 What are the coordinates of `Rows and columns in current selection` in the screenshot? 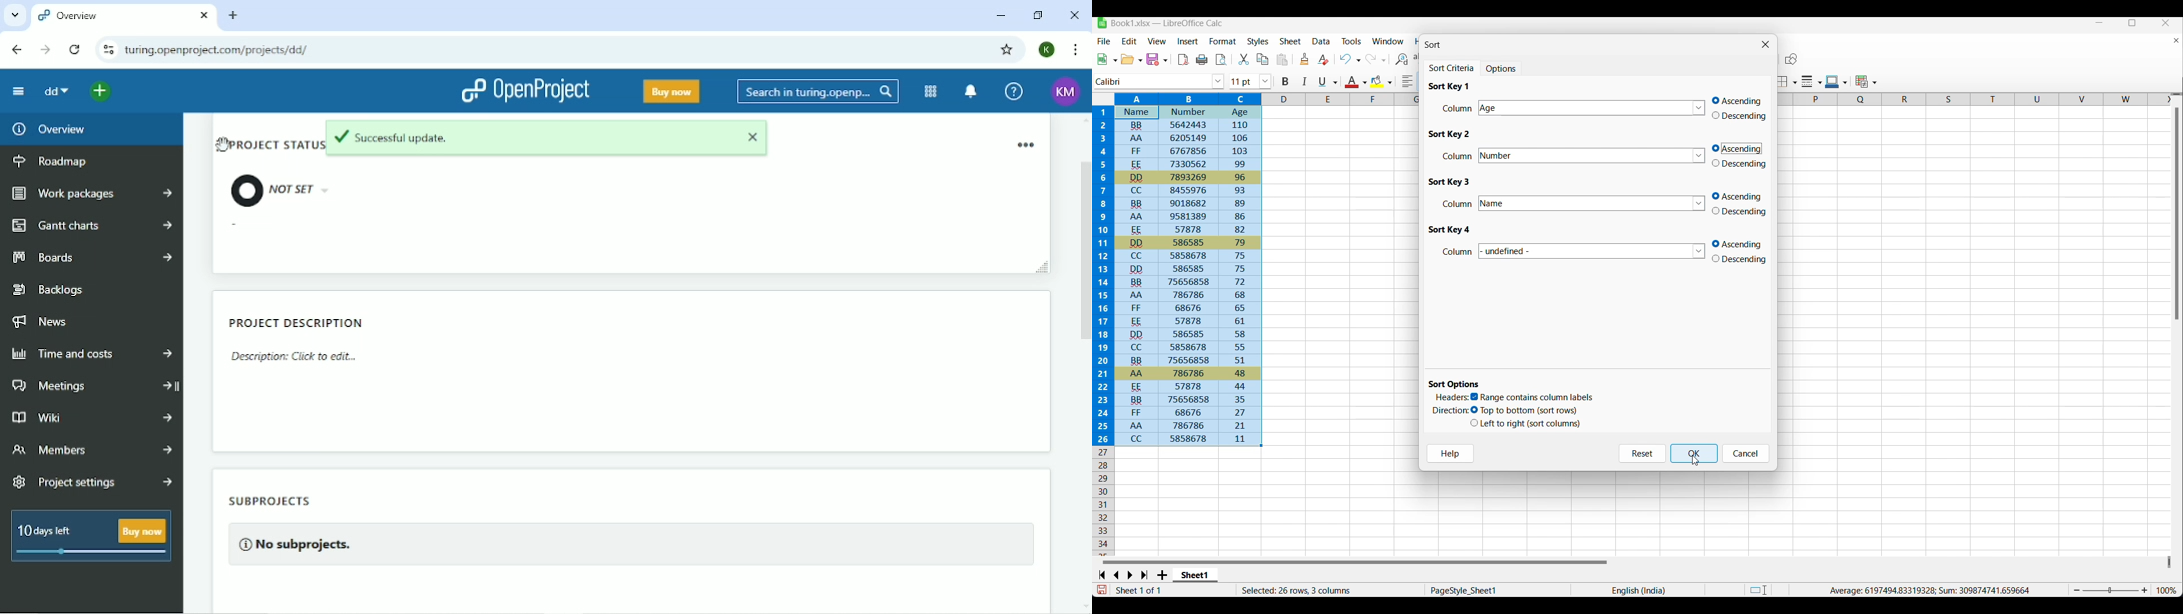 It's located at (1330, 590).